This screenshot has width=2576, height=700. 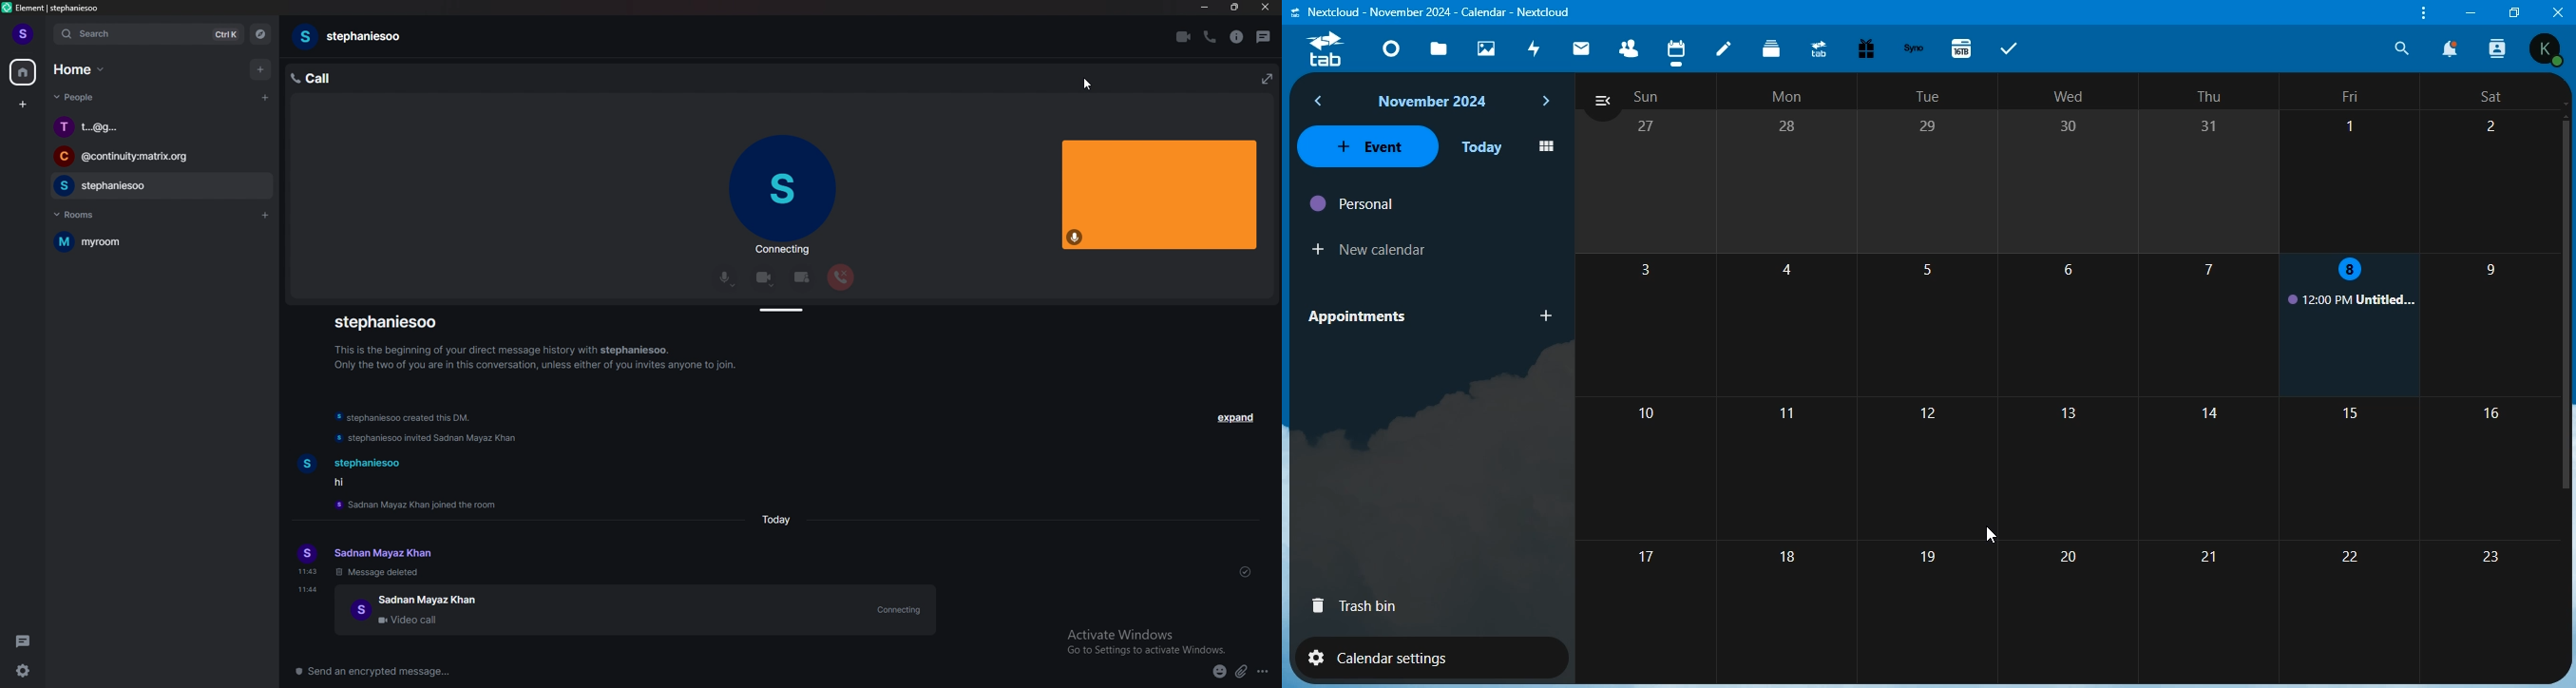 What do you see at coordinates (1628, 46) in the screenshot?
I see `contacts` at bounding box center [1628, 46].